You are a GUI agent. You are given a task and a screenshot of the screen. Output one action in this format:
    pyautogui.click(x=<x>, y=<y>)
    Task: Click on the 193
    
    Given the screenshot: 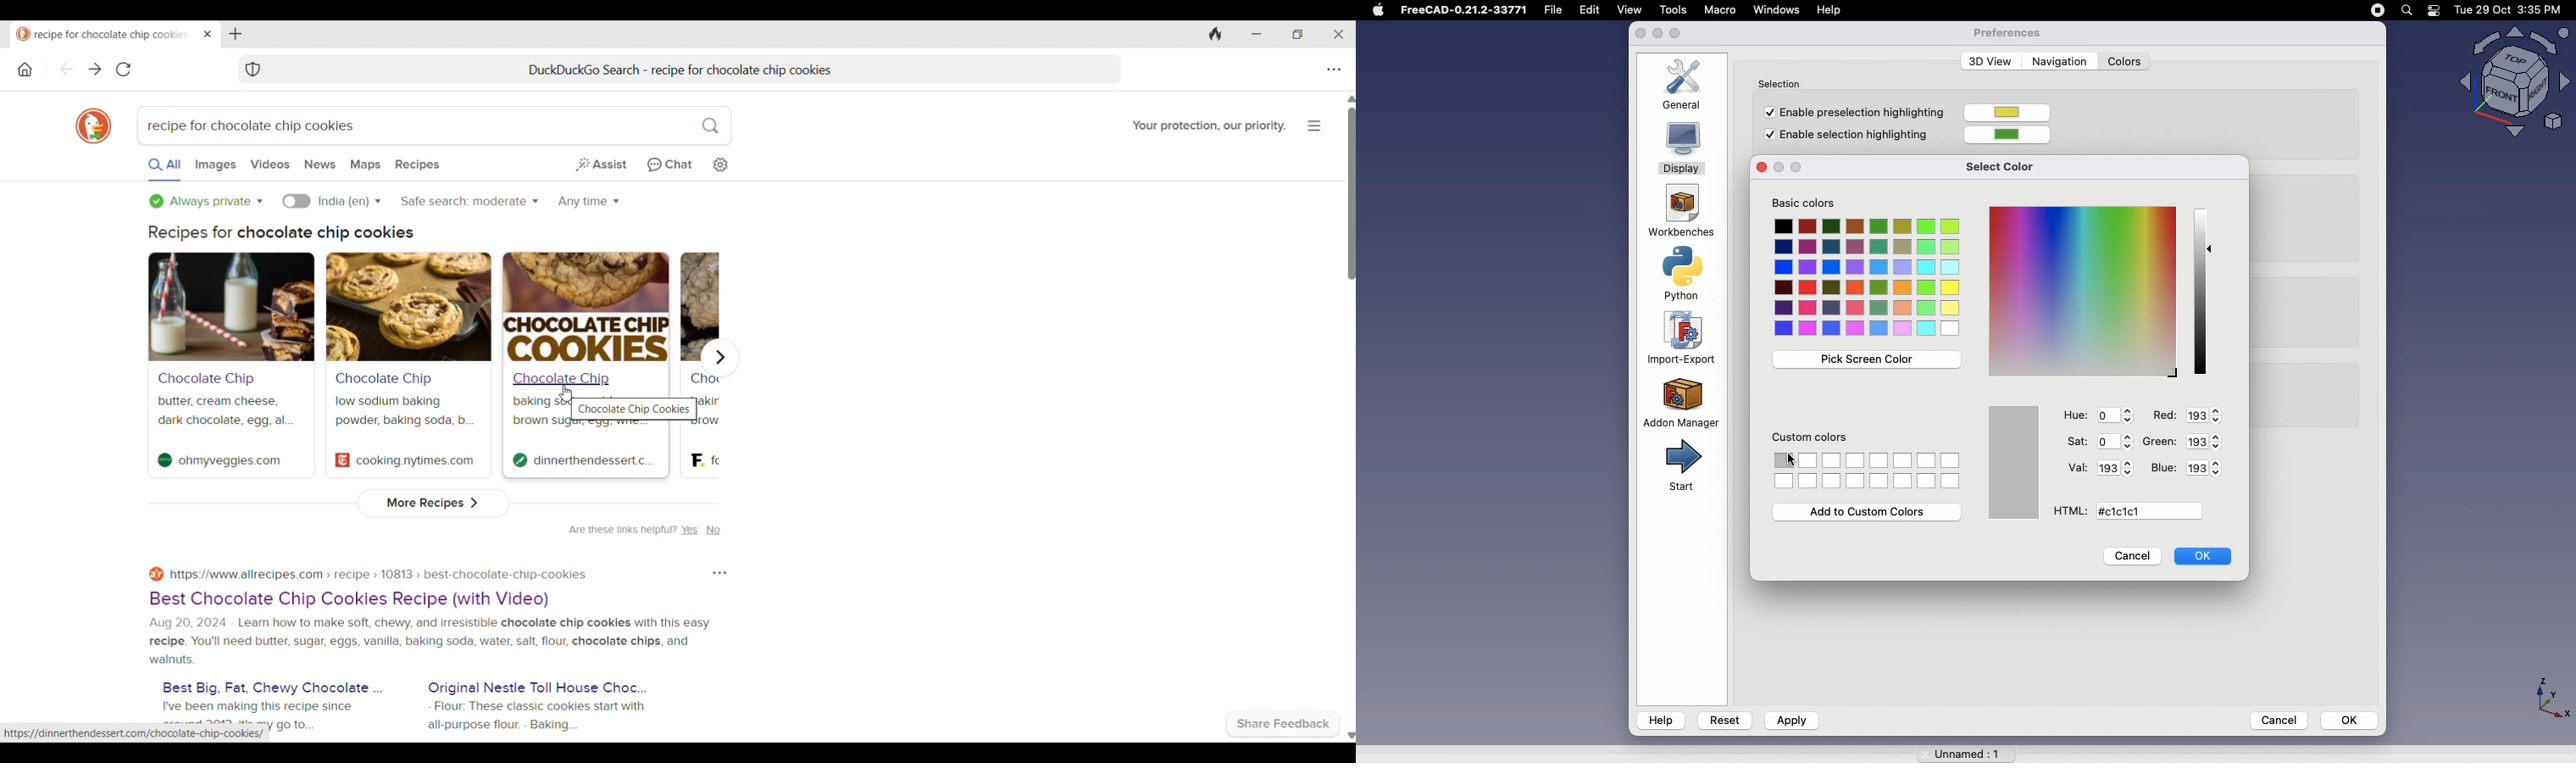 What is the action you would take?
    pyautogui.click(x=2205, y=440)
    